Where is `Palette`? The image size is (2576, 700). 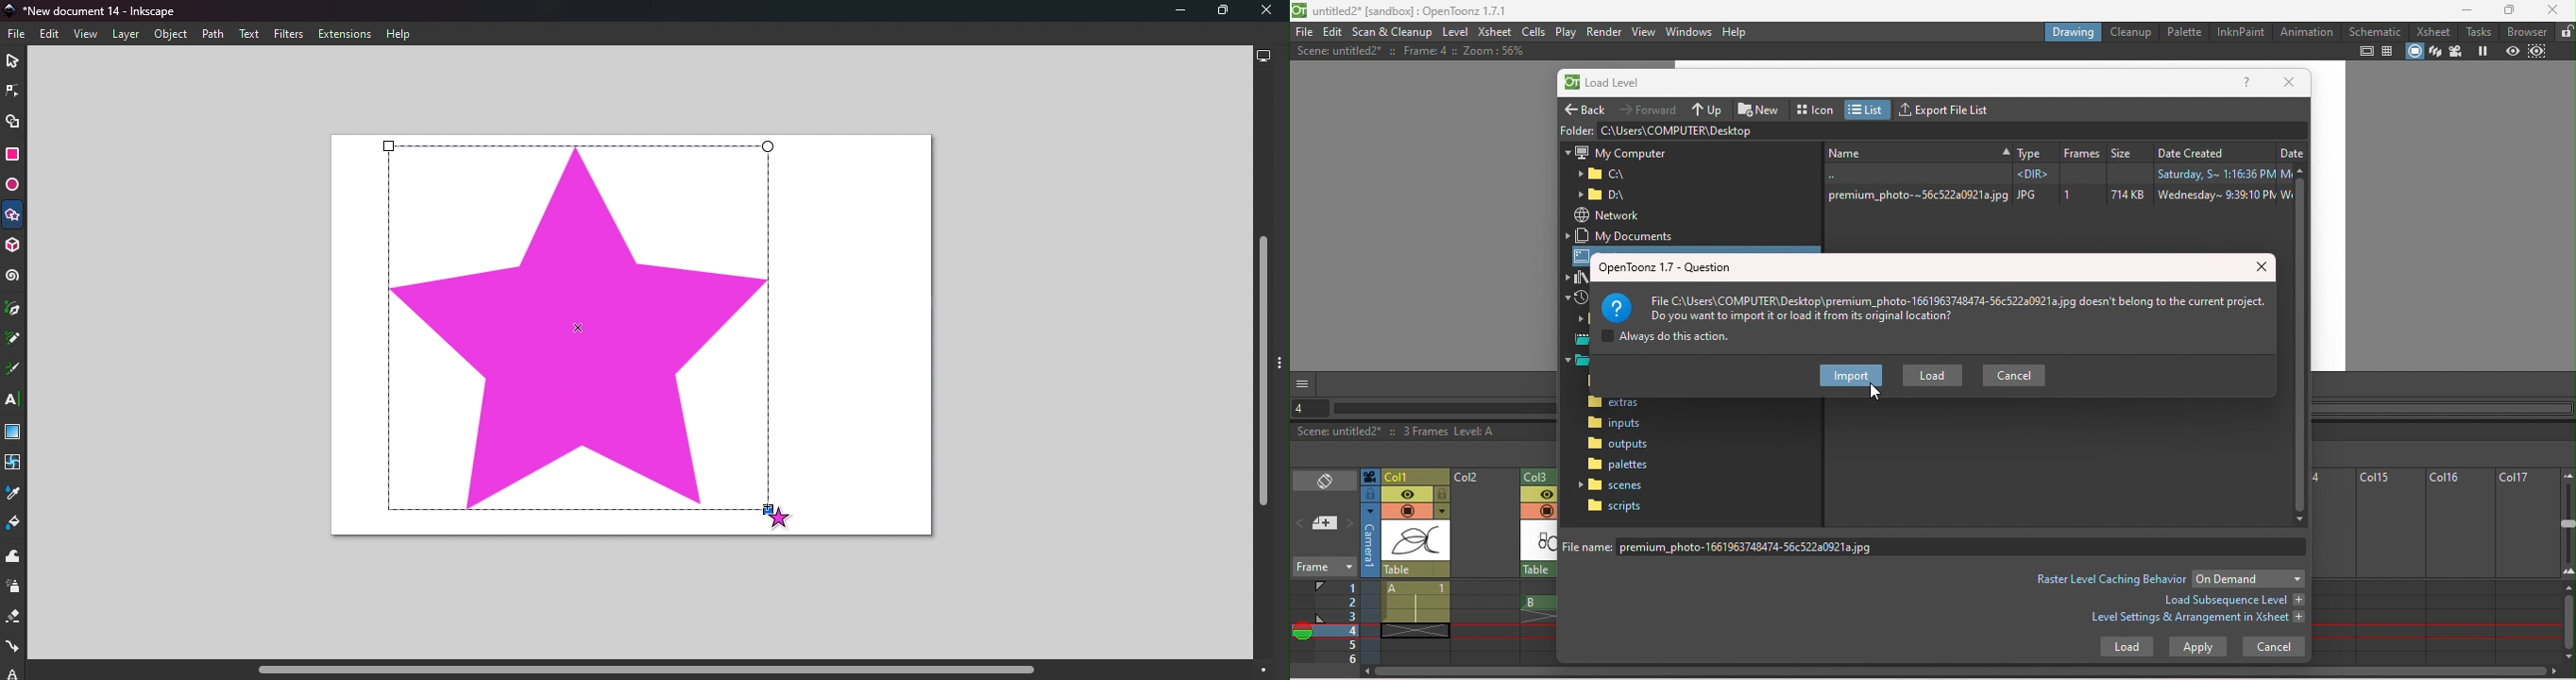 Palette is located at coordinates (2185, 31).